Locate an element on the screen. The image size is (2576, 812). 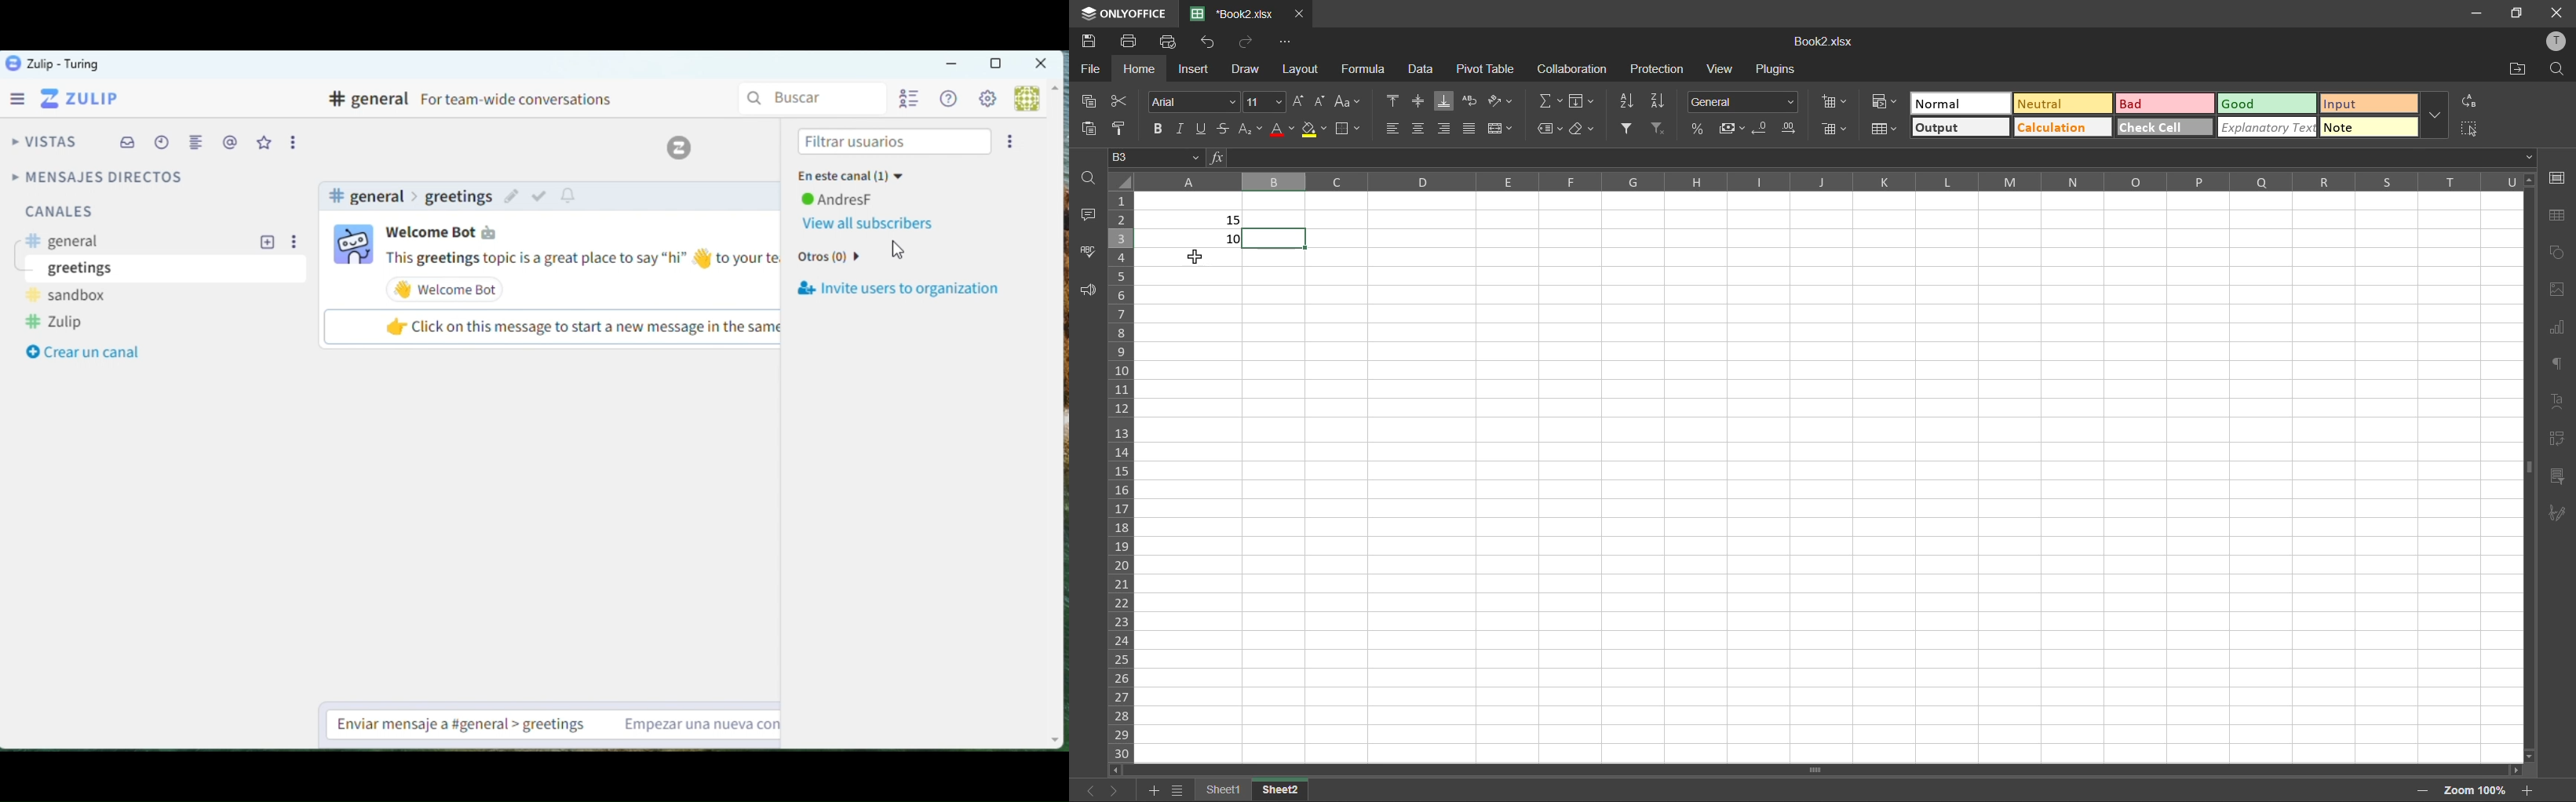
paragraph is located at coordinates (2556, 364).